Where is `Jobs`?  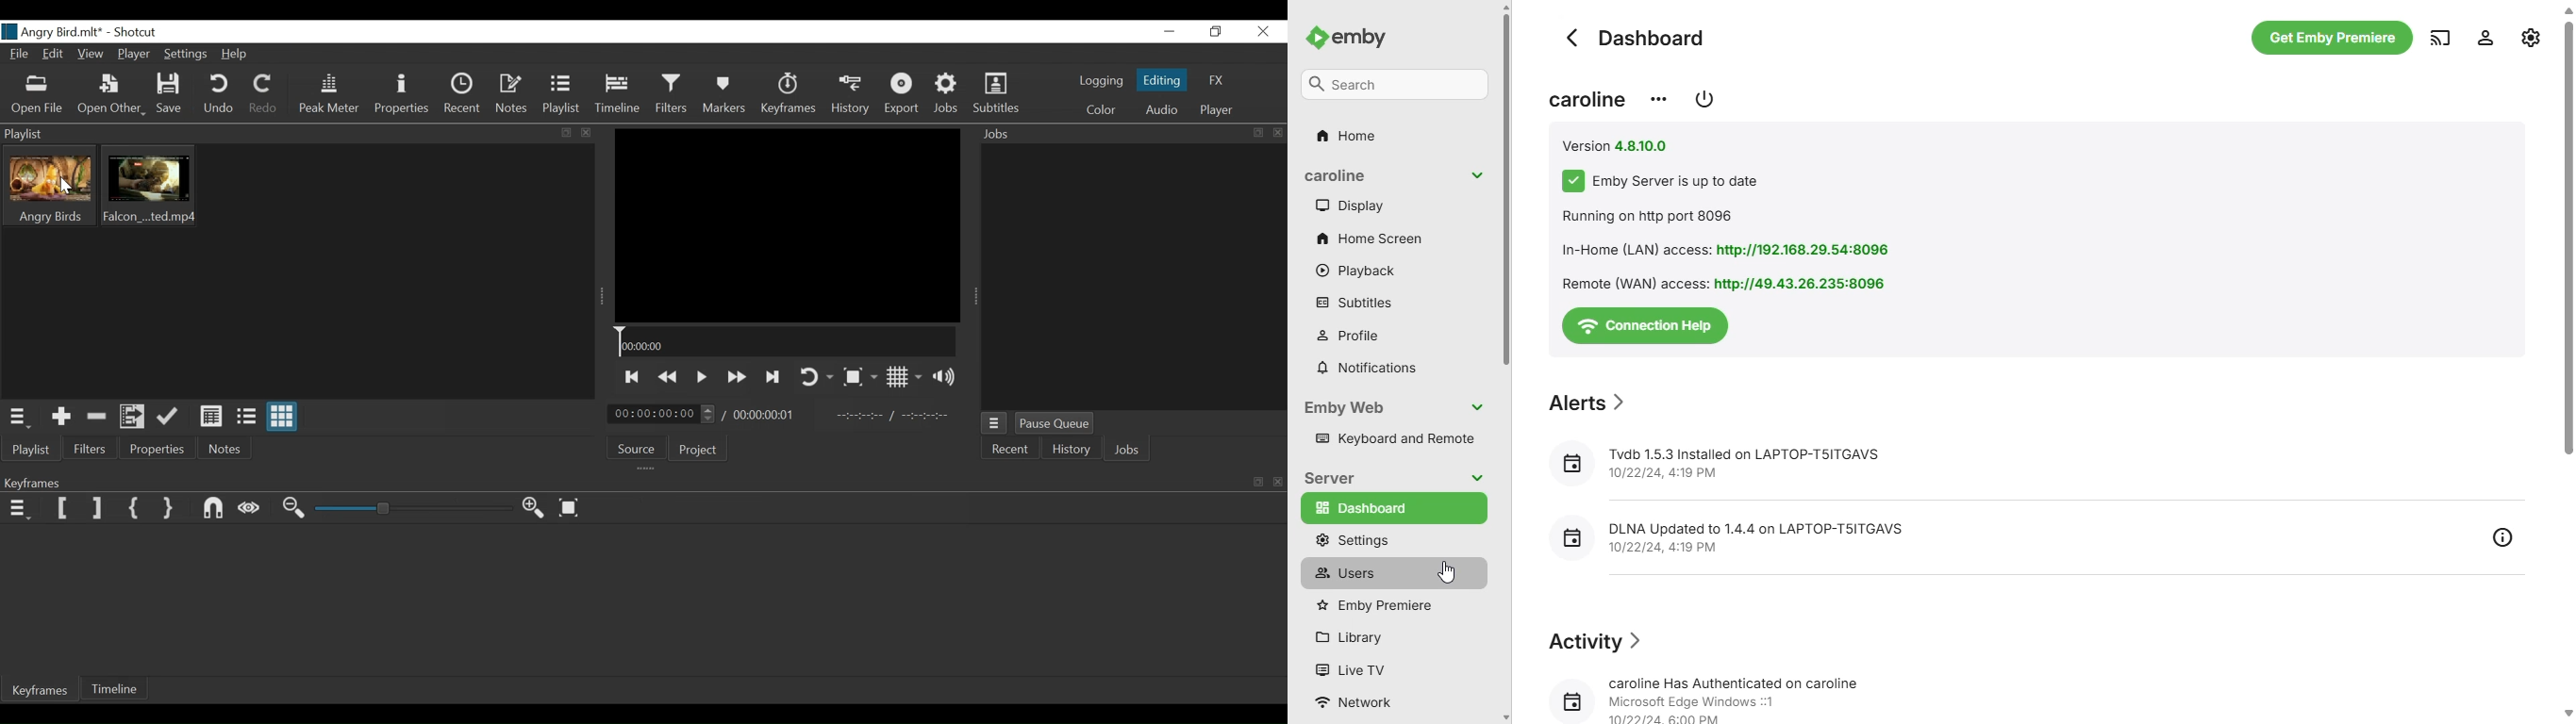 Jobs is located at coordinates (1128, 450).